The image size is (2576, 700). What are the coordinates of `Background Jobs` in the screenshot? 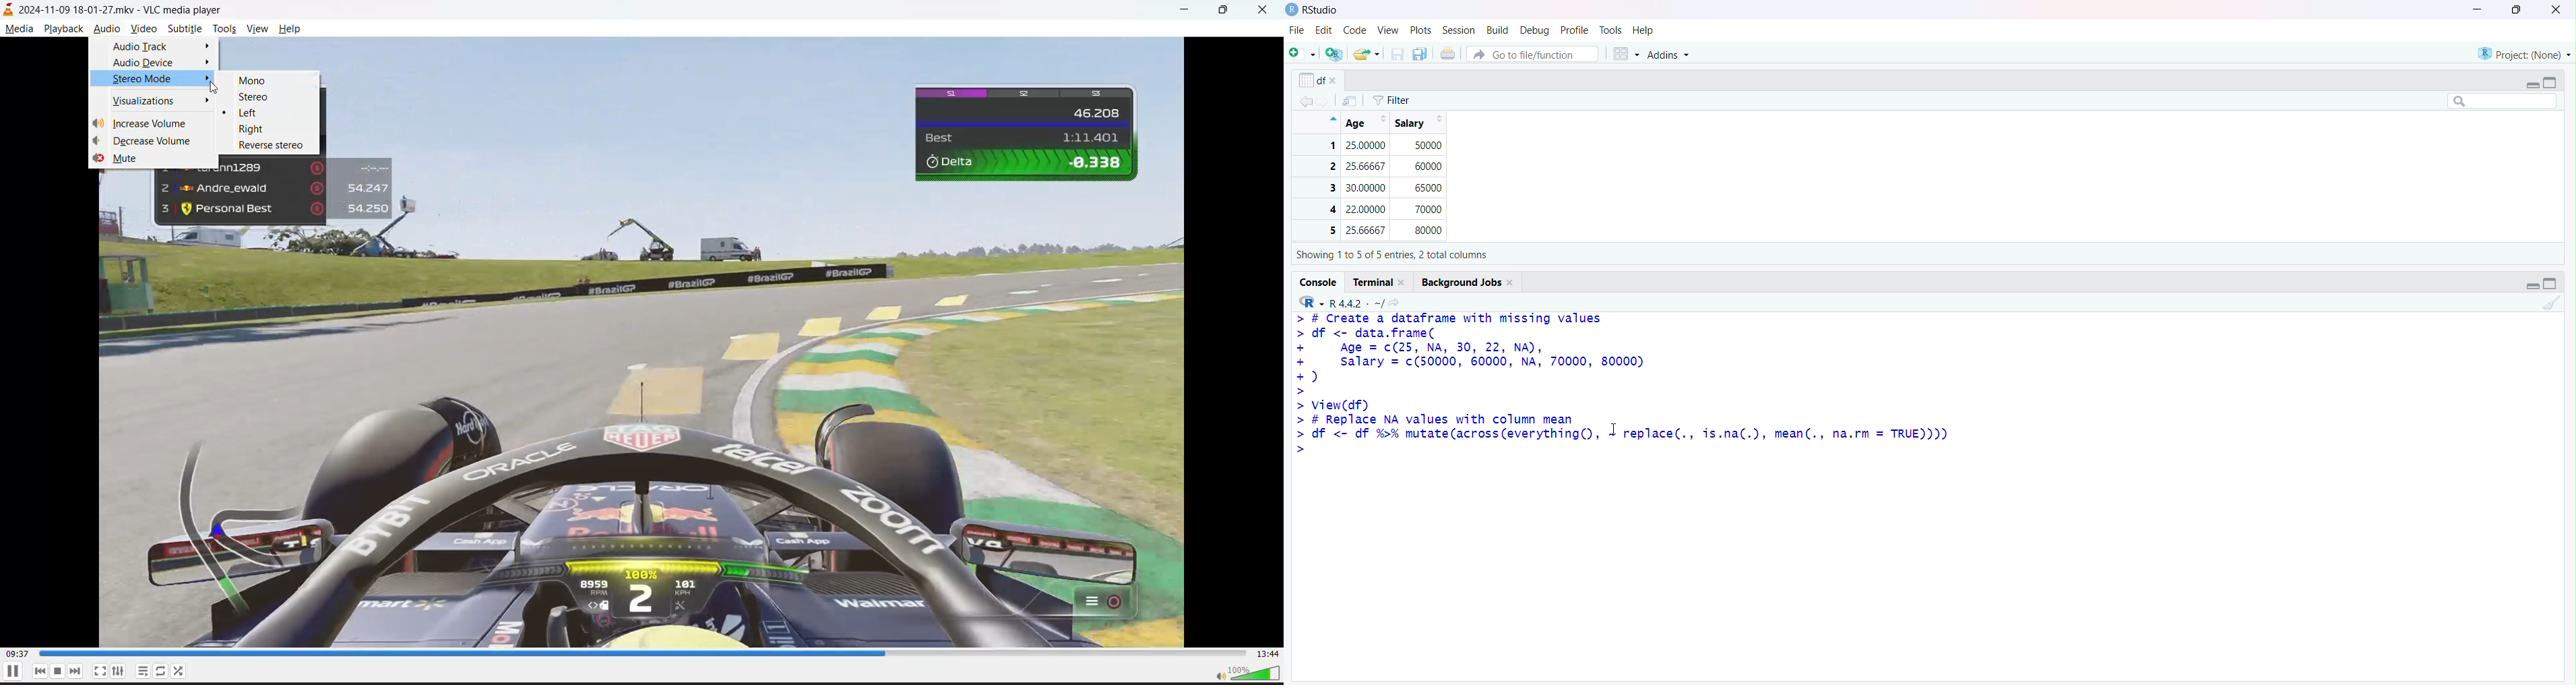 It's located at (1468, 282).